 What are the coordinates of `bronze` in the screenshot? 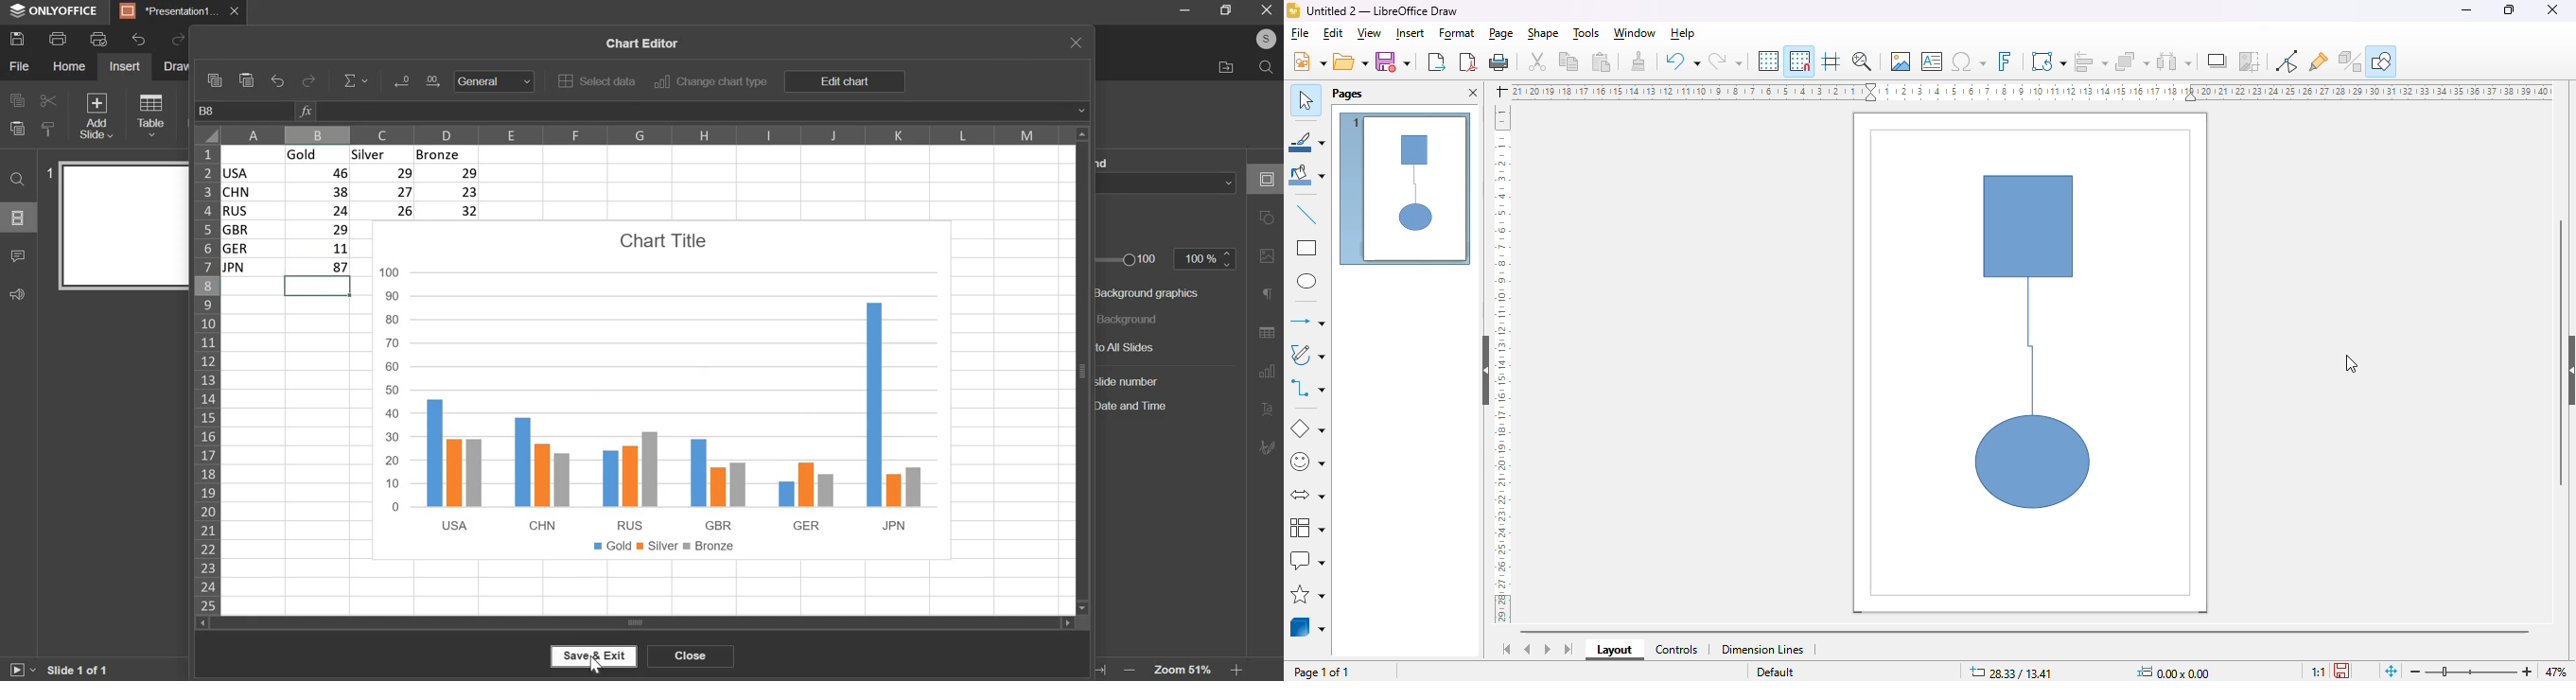 It's located at (445, 154).